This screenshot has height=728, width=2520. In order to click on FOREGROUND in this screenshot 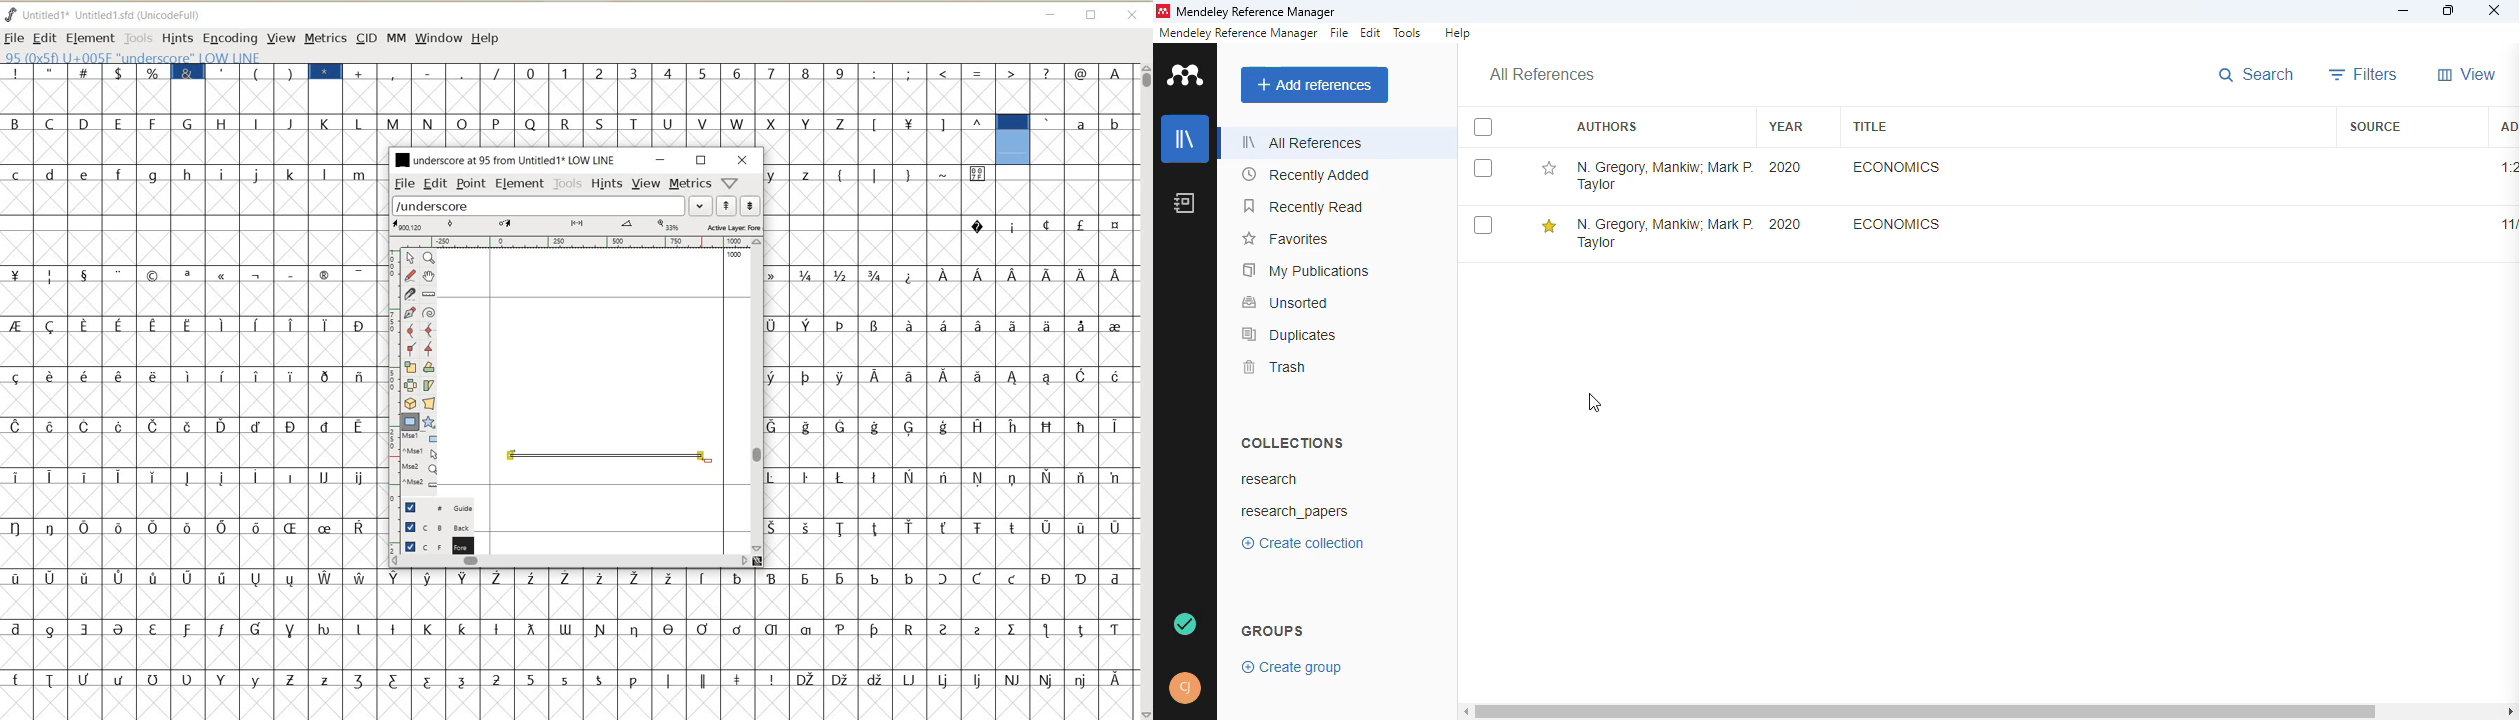, I will do `click(433, 545)`.